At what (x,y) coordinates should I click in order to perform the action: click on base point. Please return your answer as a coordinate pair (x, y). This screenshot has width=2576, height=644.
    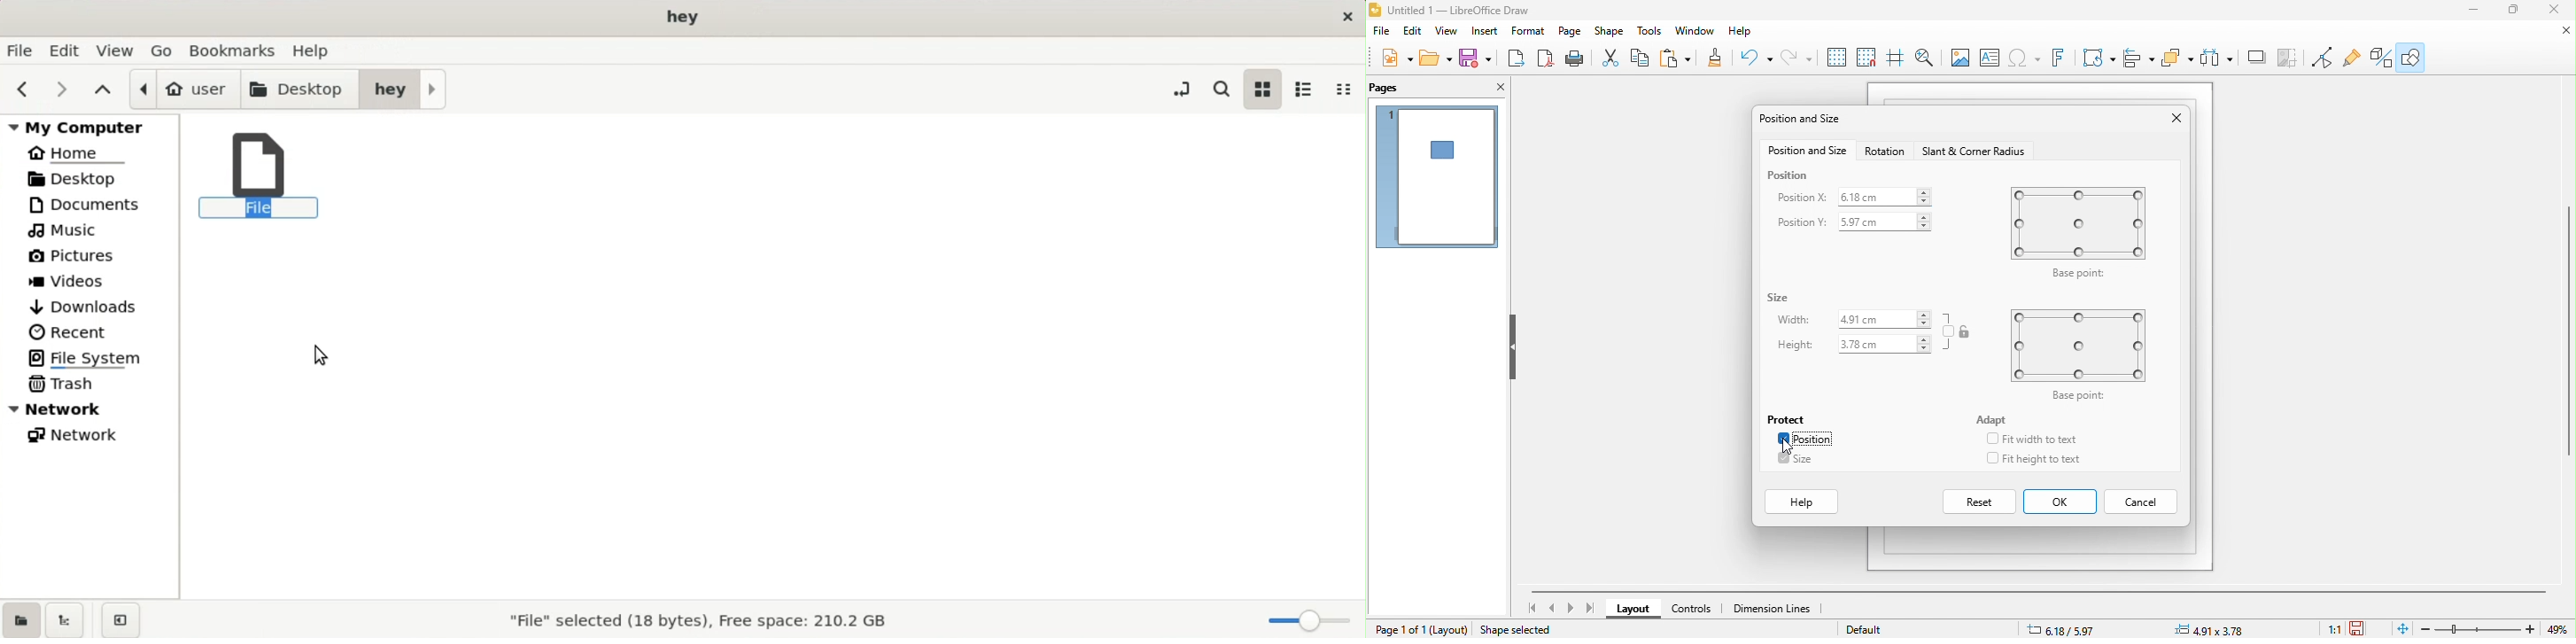
    Looking at the image, I should click on (2076, 232).